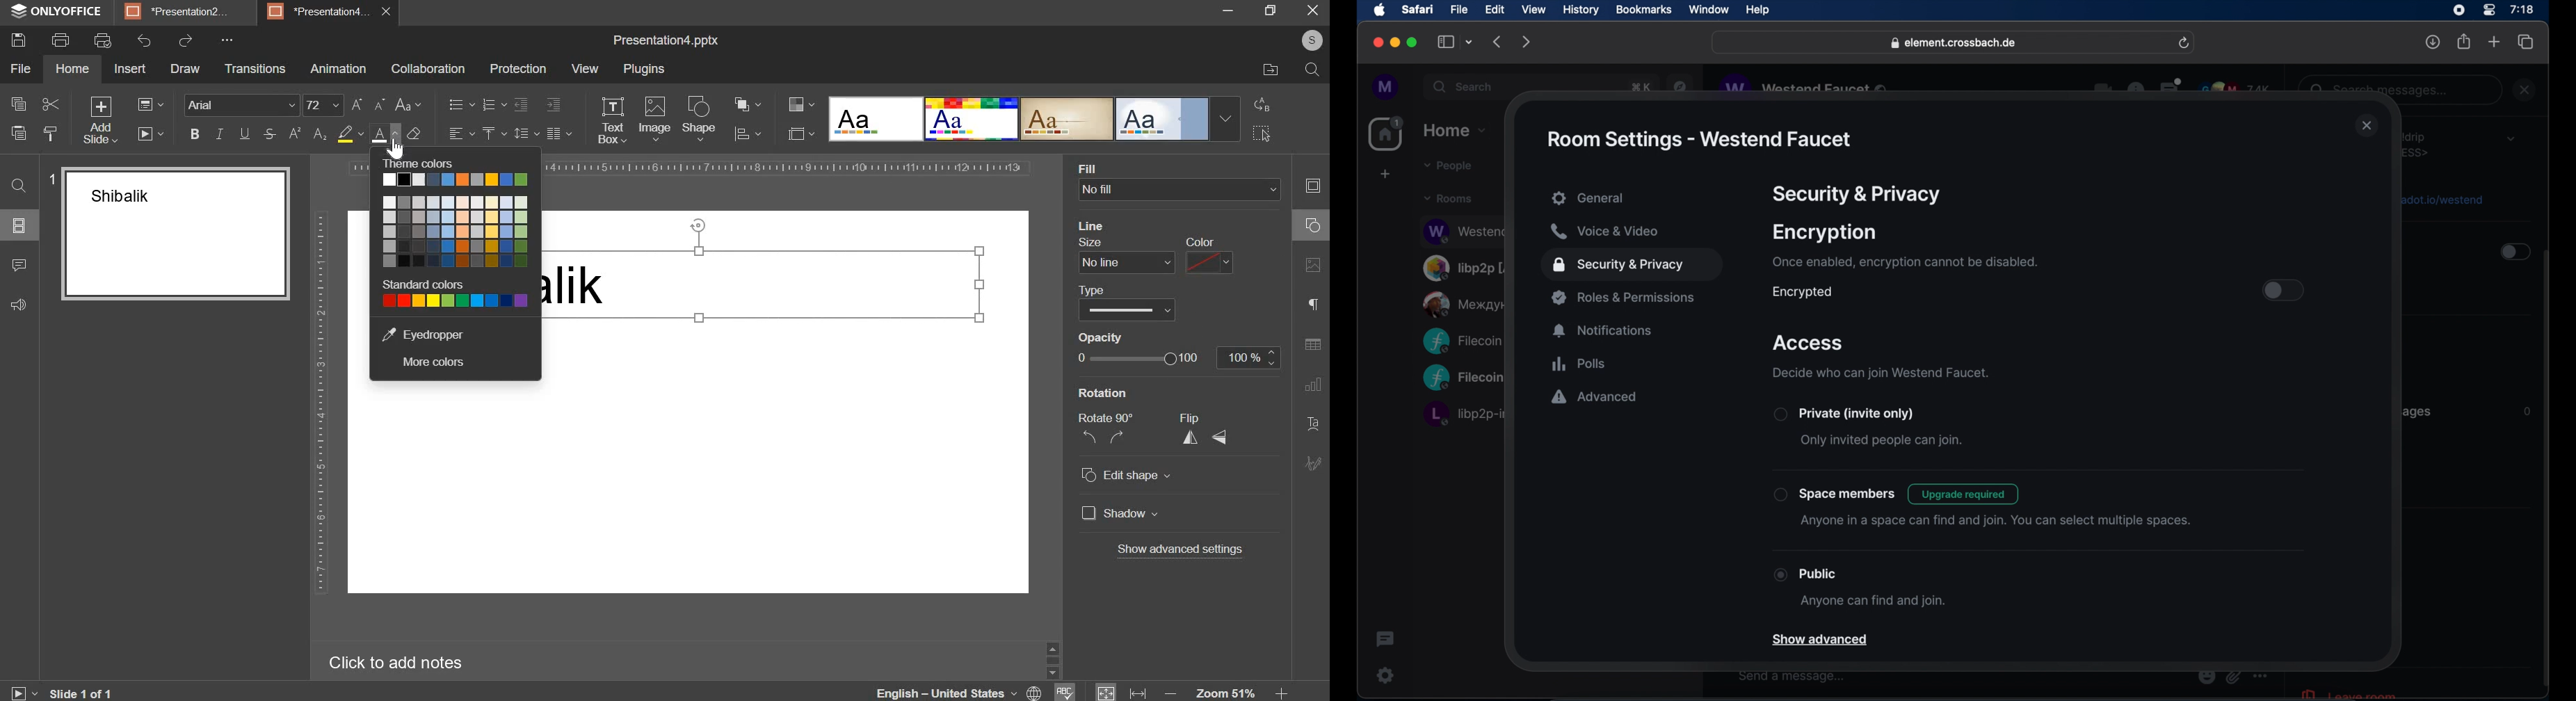  I want to click on thread activity, so click(1386, 639).